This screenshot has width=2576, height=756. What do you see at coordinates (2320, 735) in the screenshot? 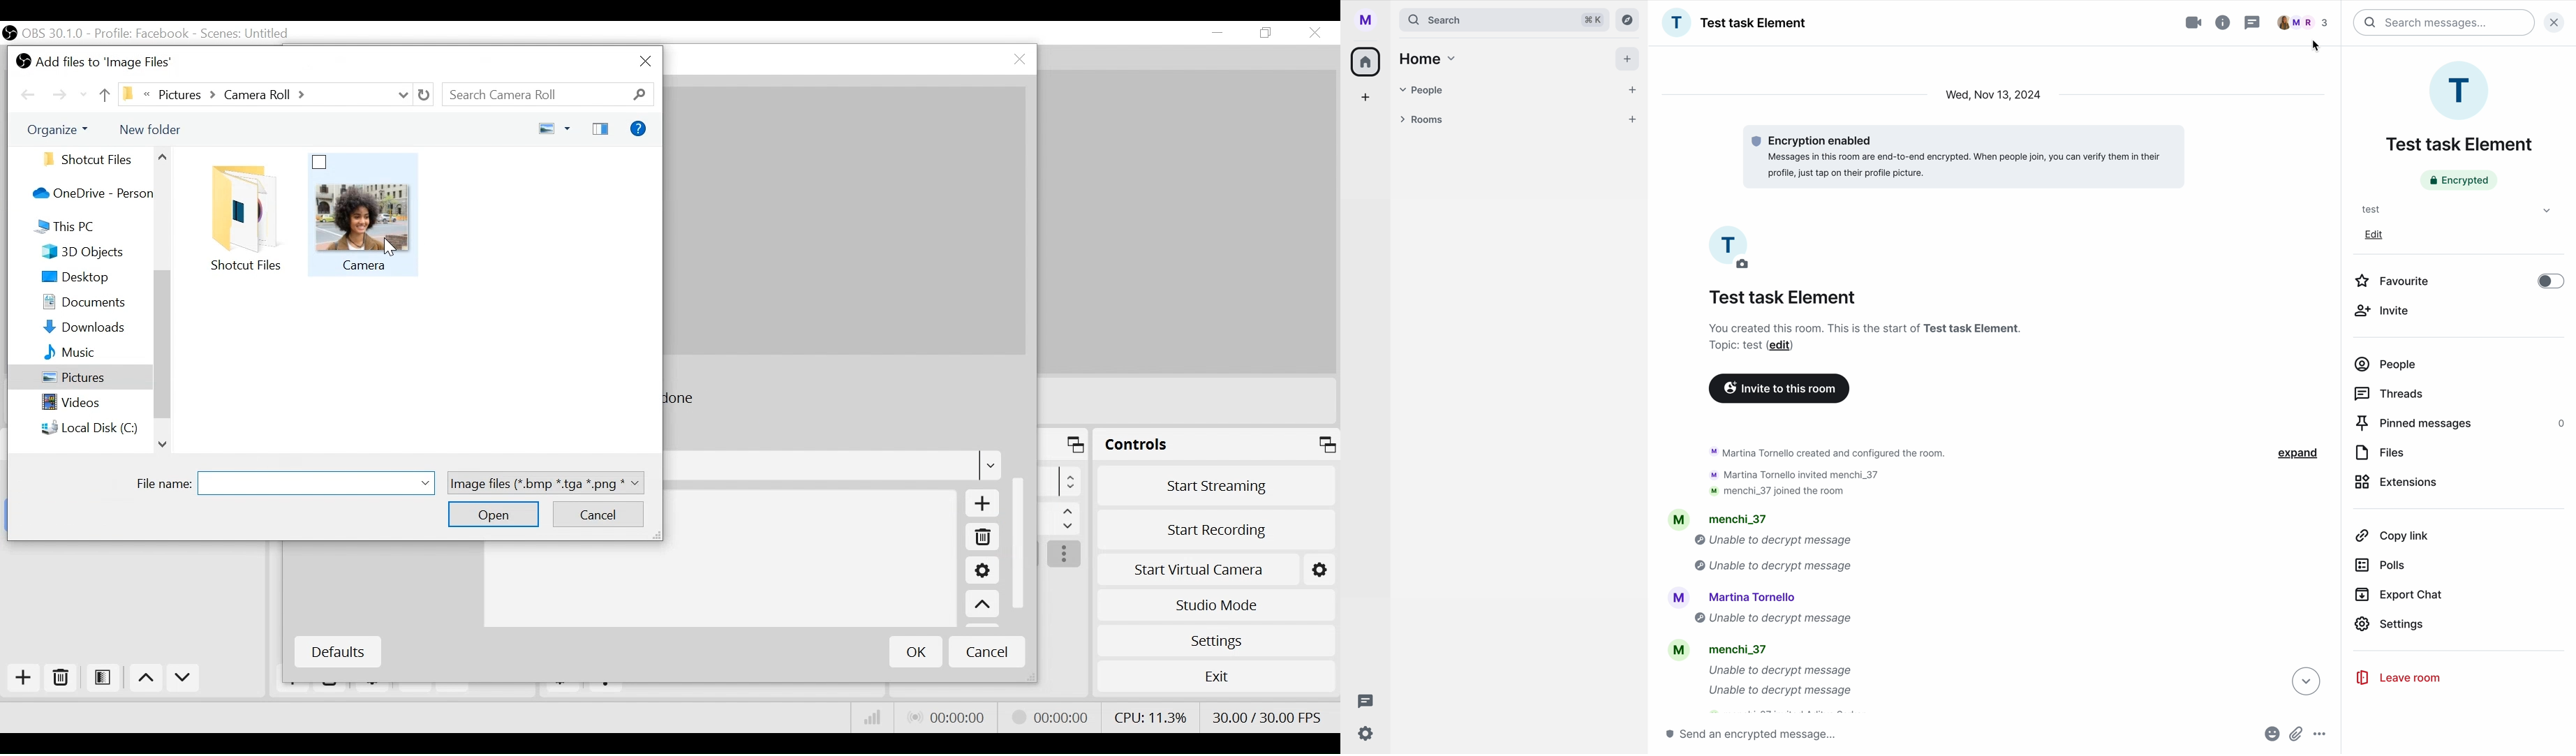
I see `more options` at bounding box center [2320, 735].